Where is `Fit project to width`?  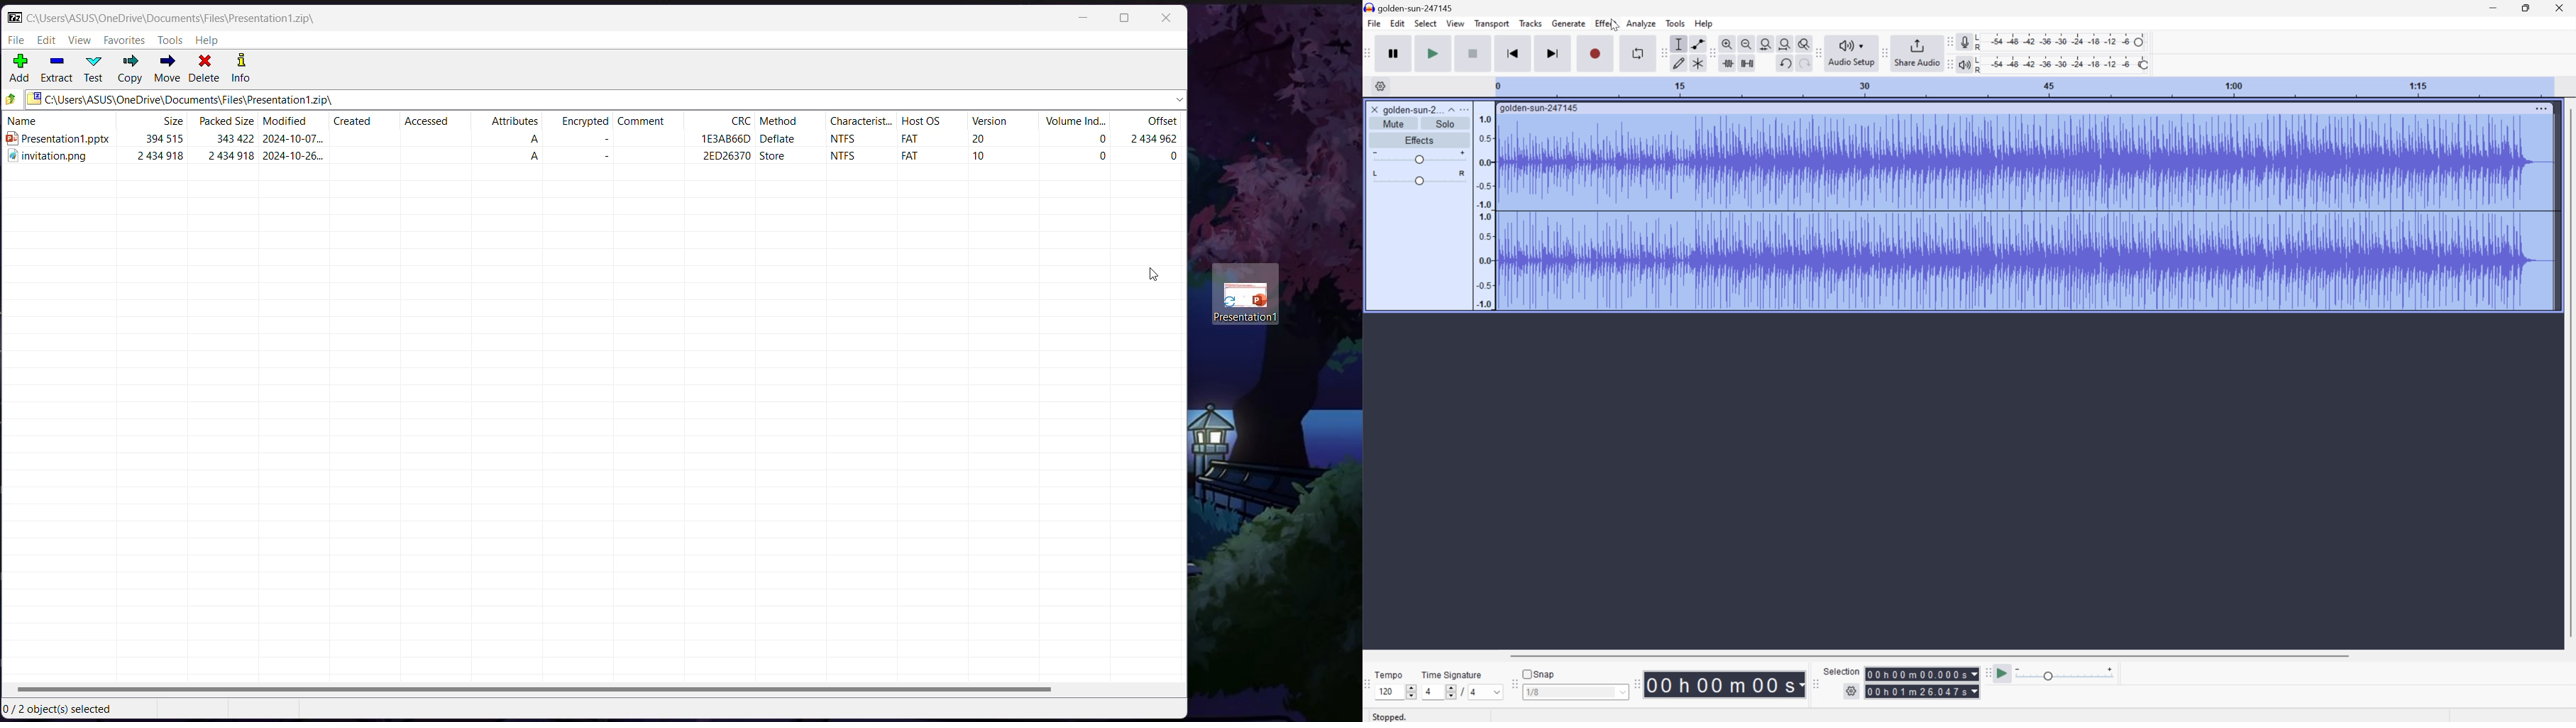 Fit project to width is located at coordinates (1783, 42).